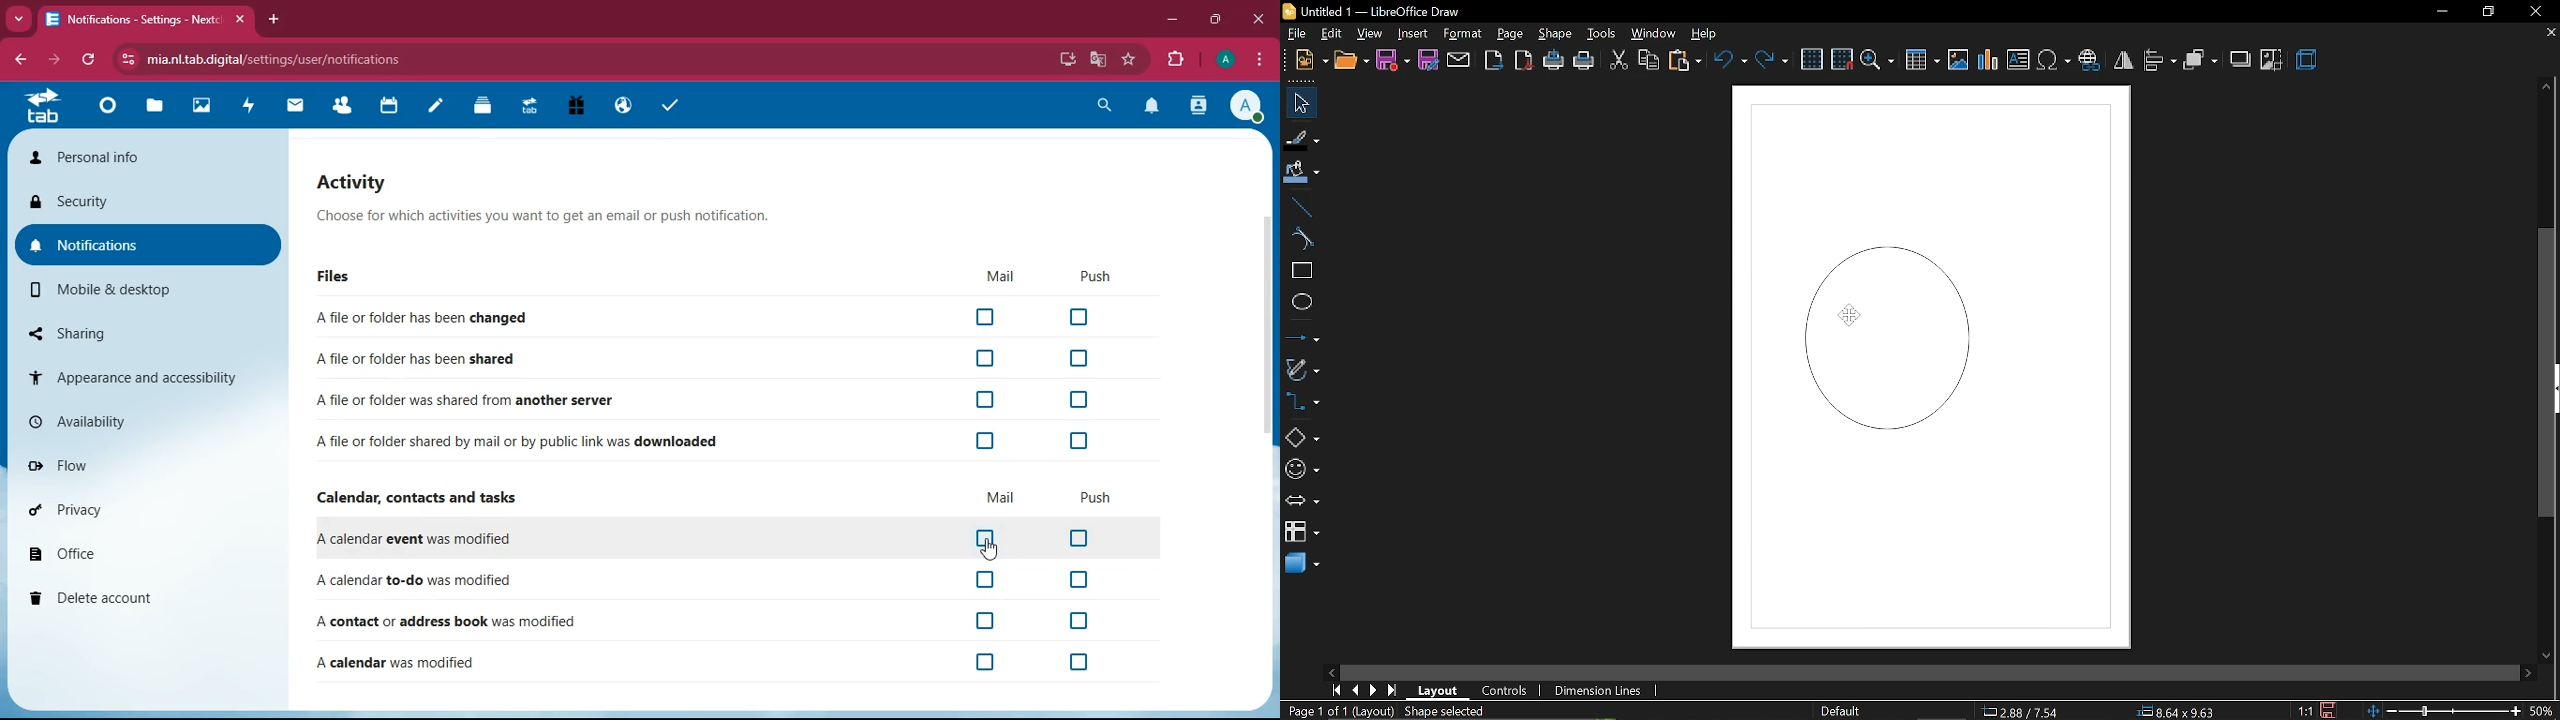  I want to click on next page, so click(1374, 689).